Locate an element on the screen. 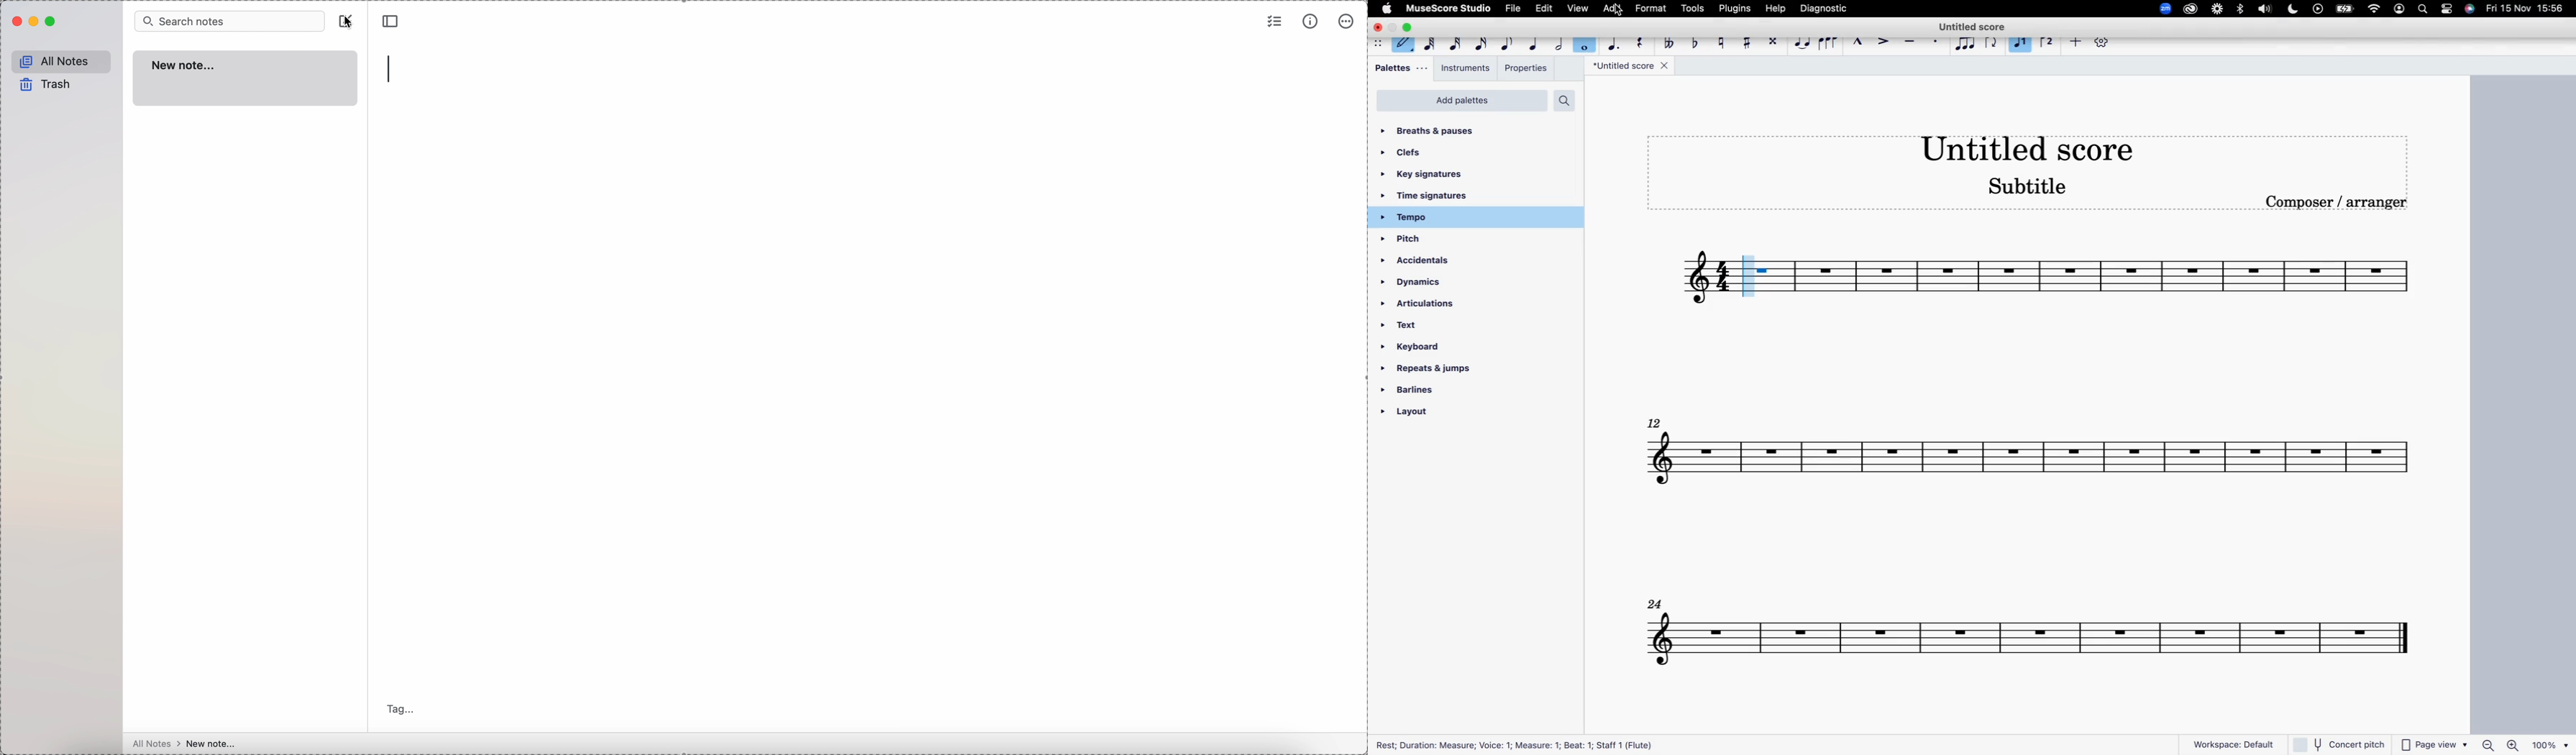 This screenshot has height=756, width=2576. score title is located at coordinates (1630, 68).